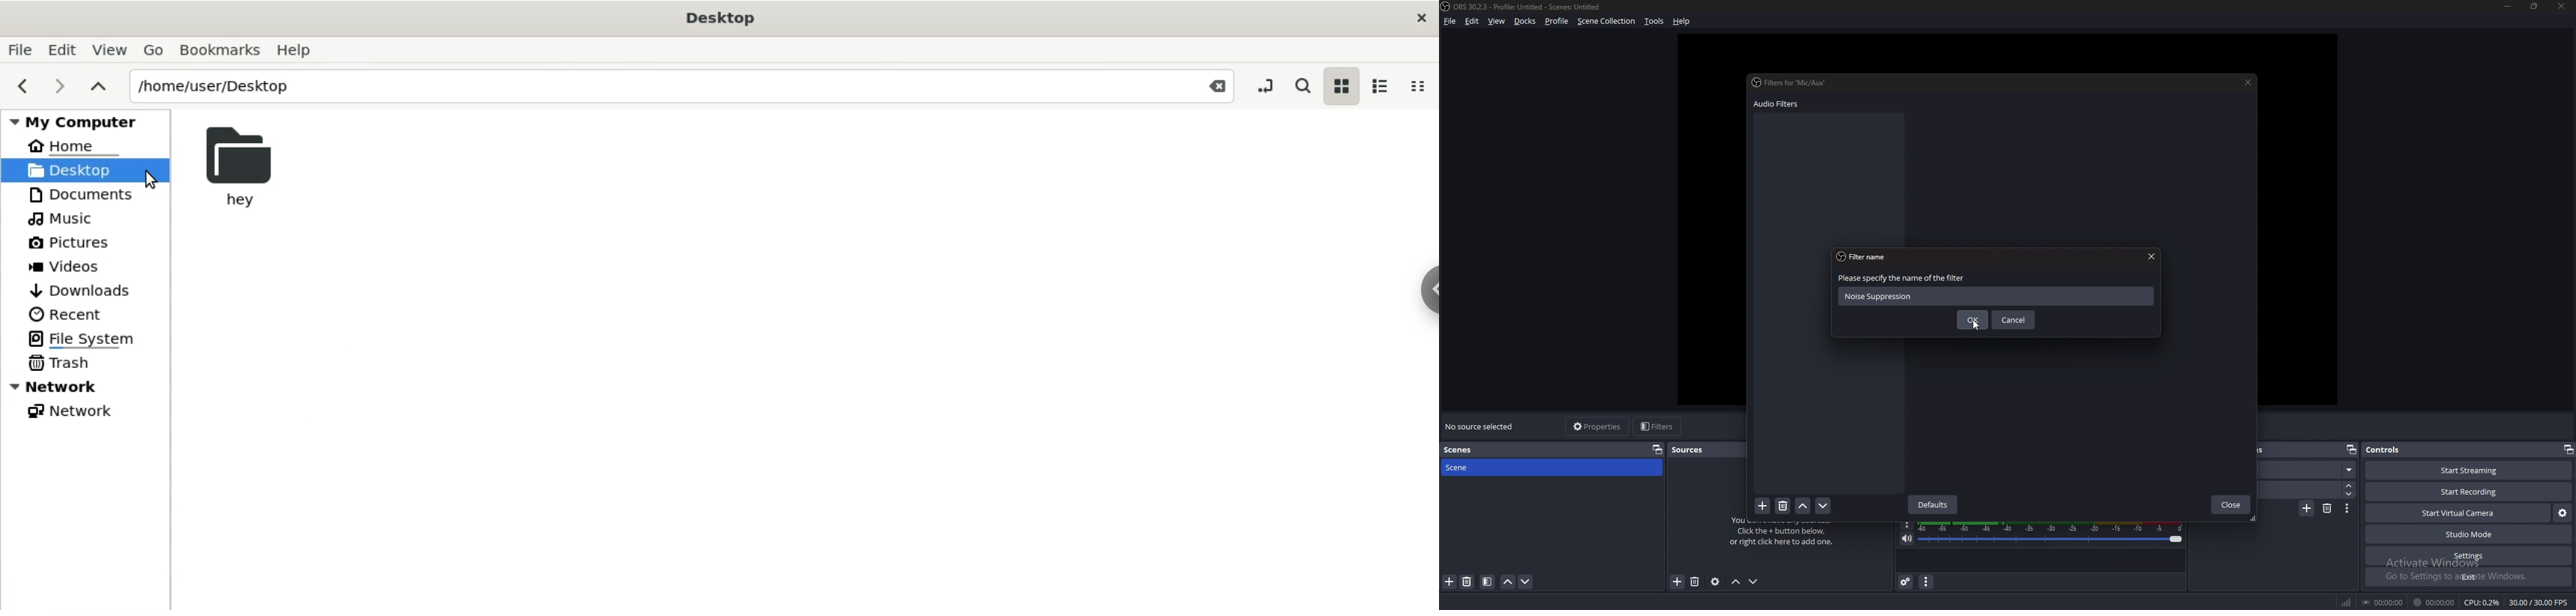  Describe the element at coordinates (2562, 513) in the screenshot. I see `virtual camera settings` at that location.